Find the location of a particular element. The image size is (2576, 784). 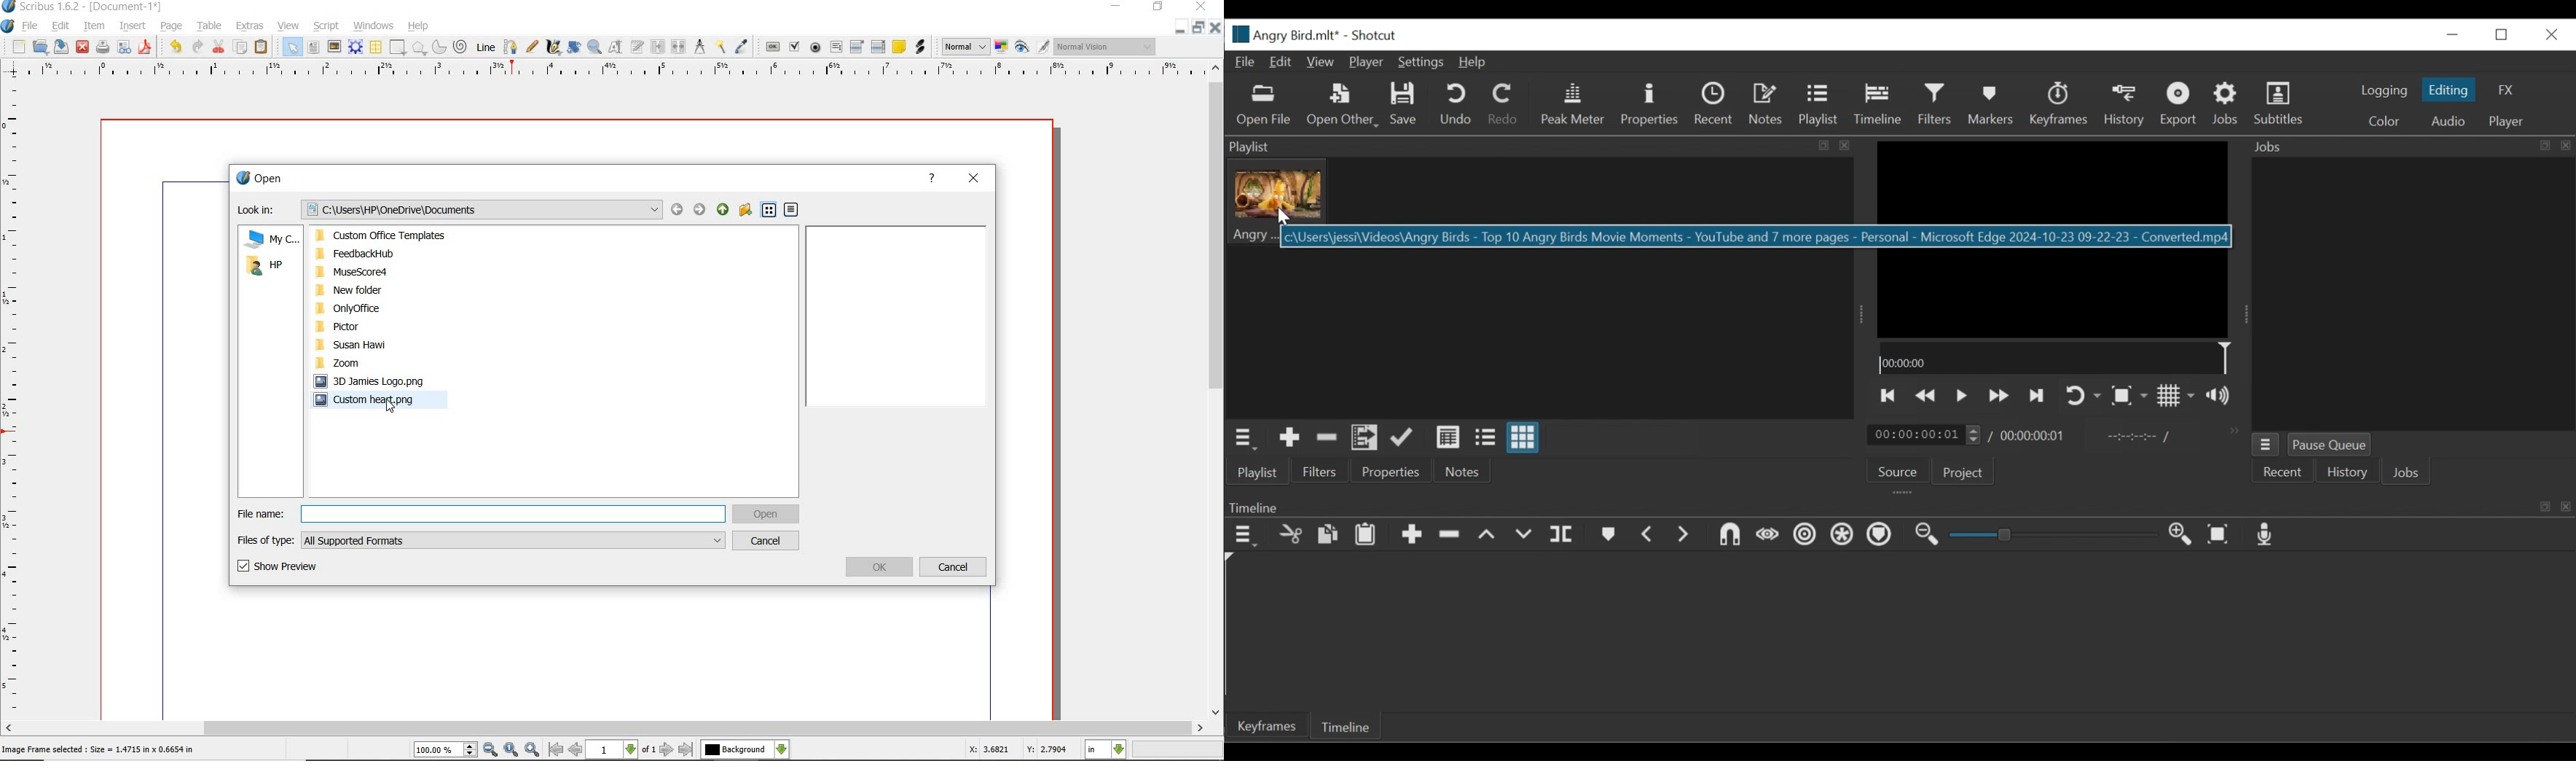

restore is located at coordinates (1197, 28).